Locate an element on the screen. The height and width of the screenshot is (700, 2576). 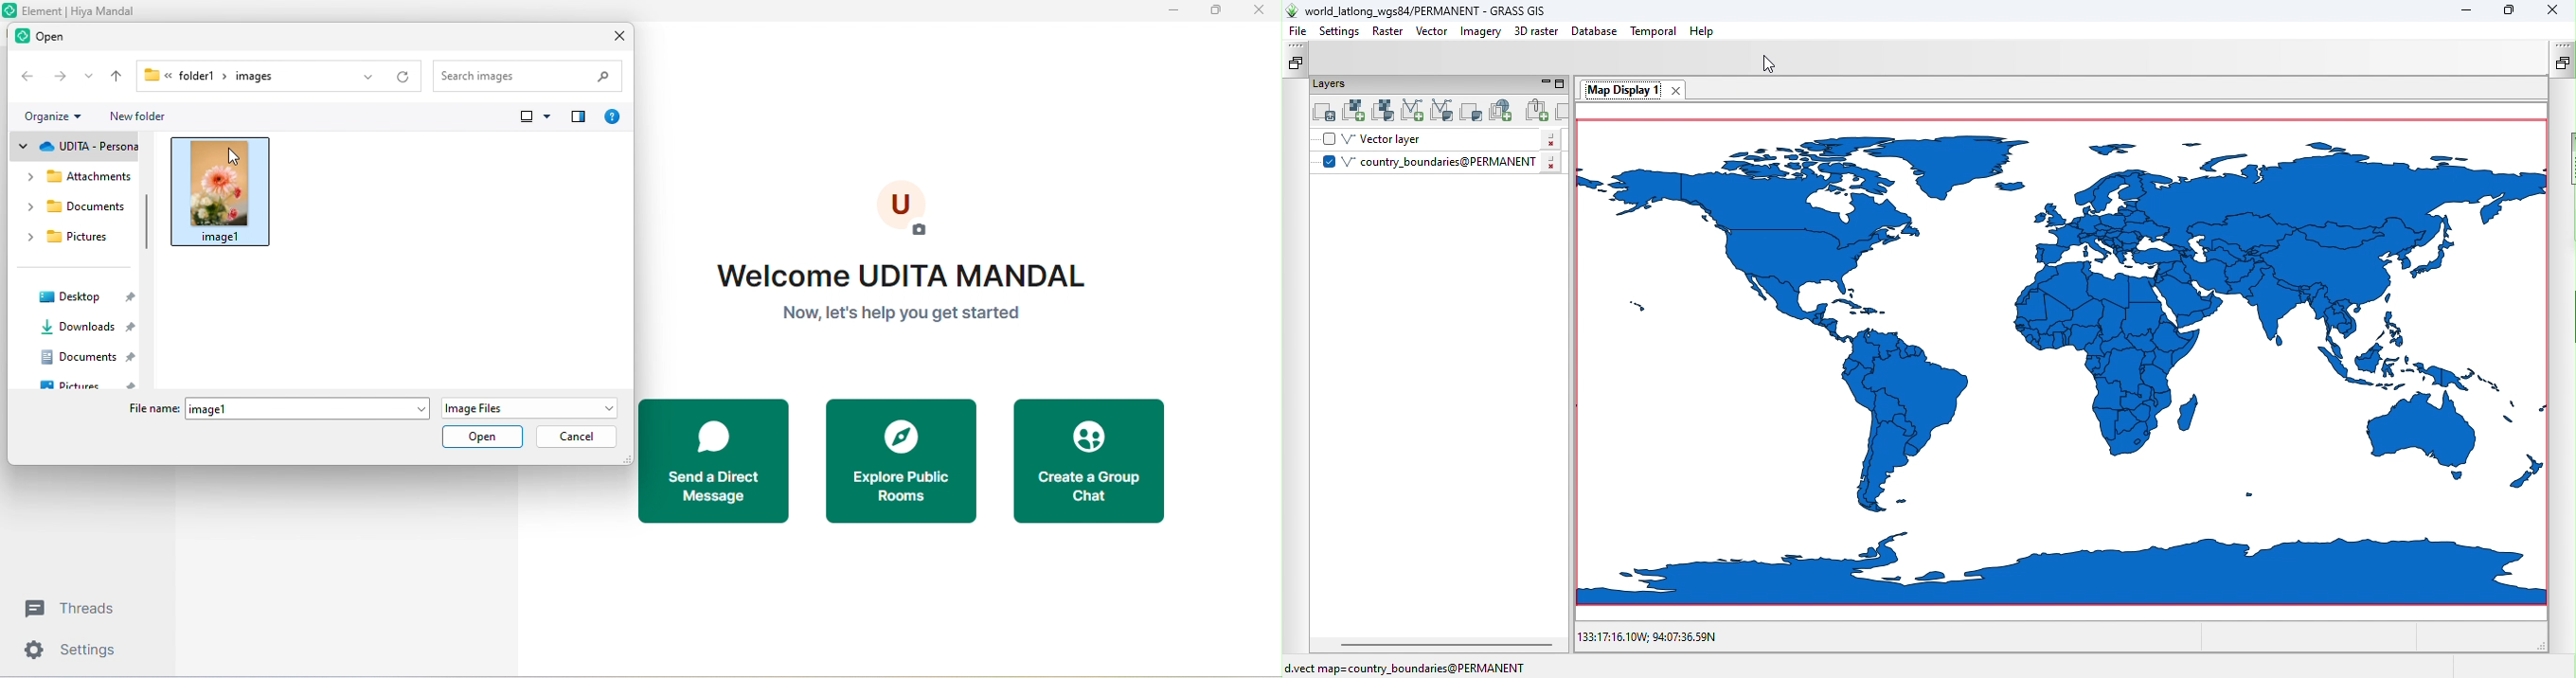
back is located at coordinates (23, 77).